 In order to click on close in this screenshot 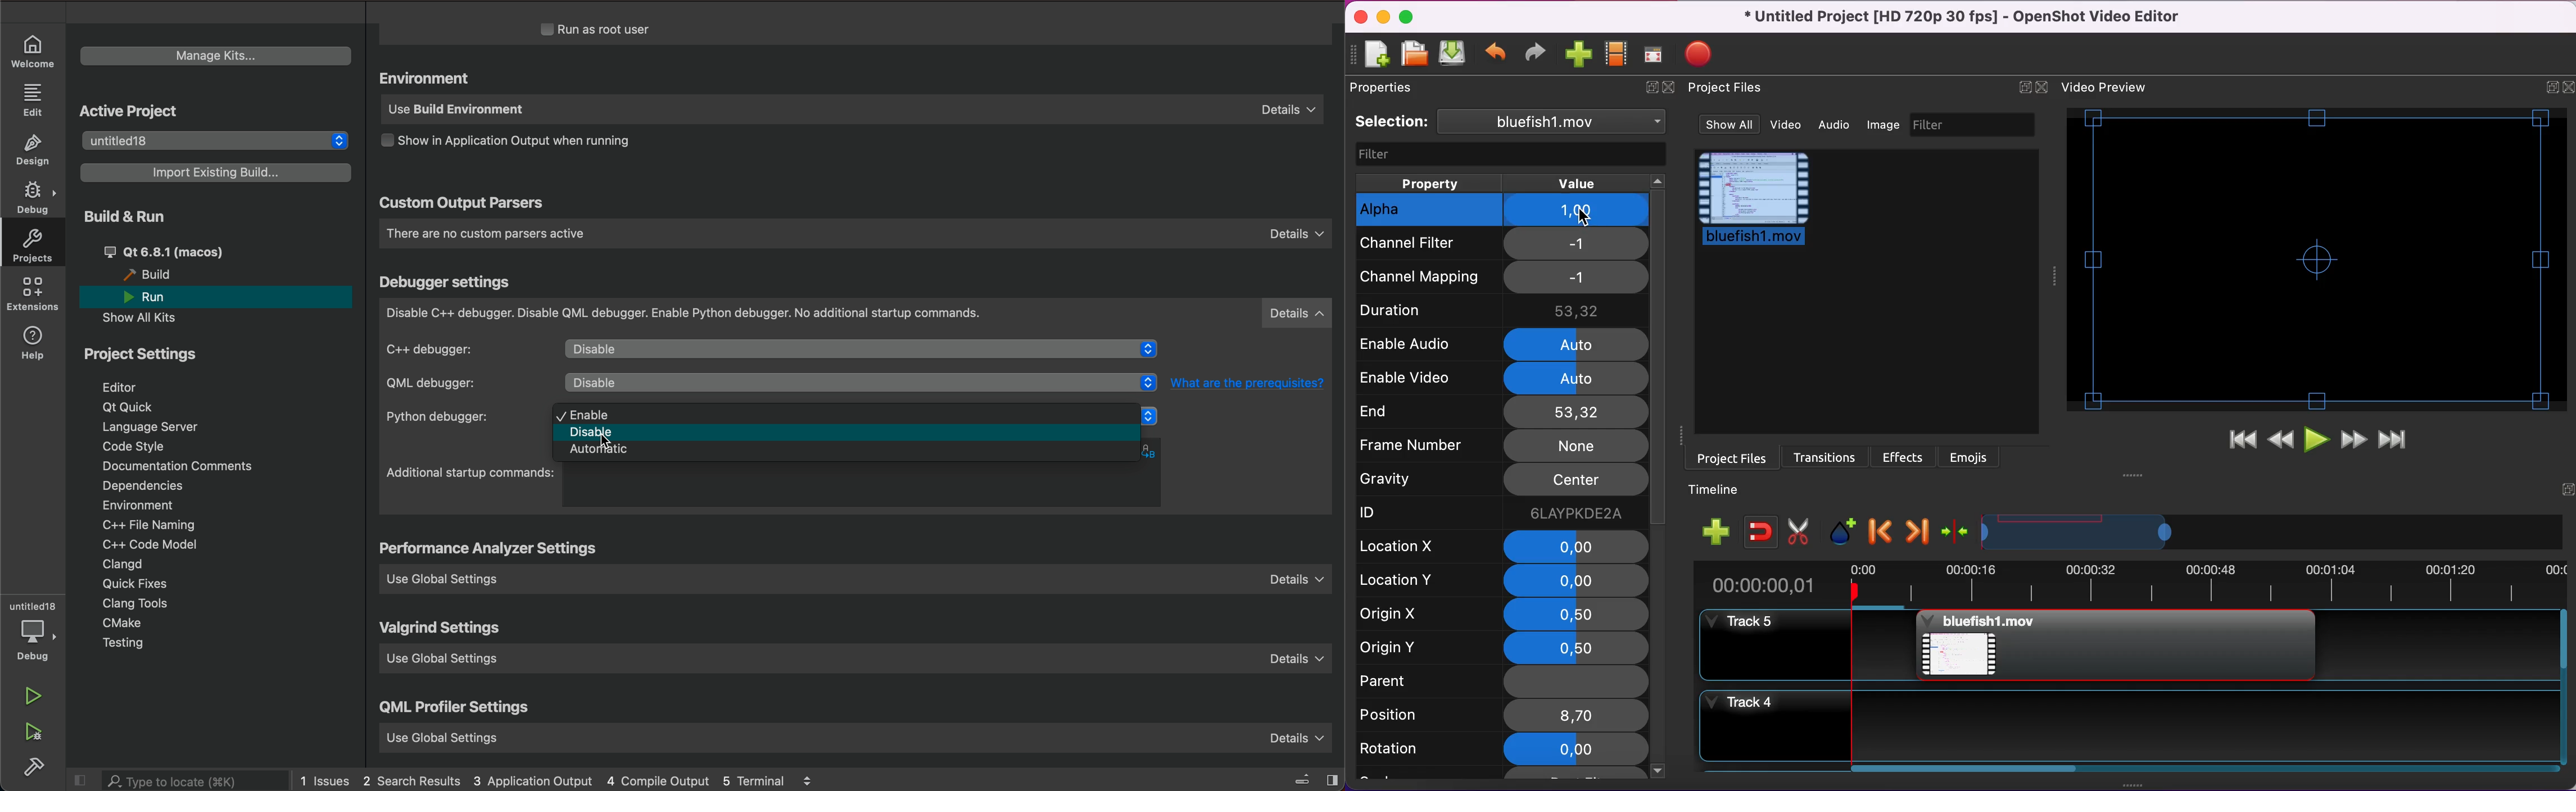, I will do `click(2048, 88)`.